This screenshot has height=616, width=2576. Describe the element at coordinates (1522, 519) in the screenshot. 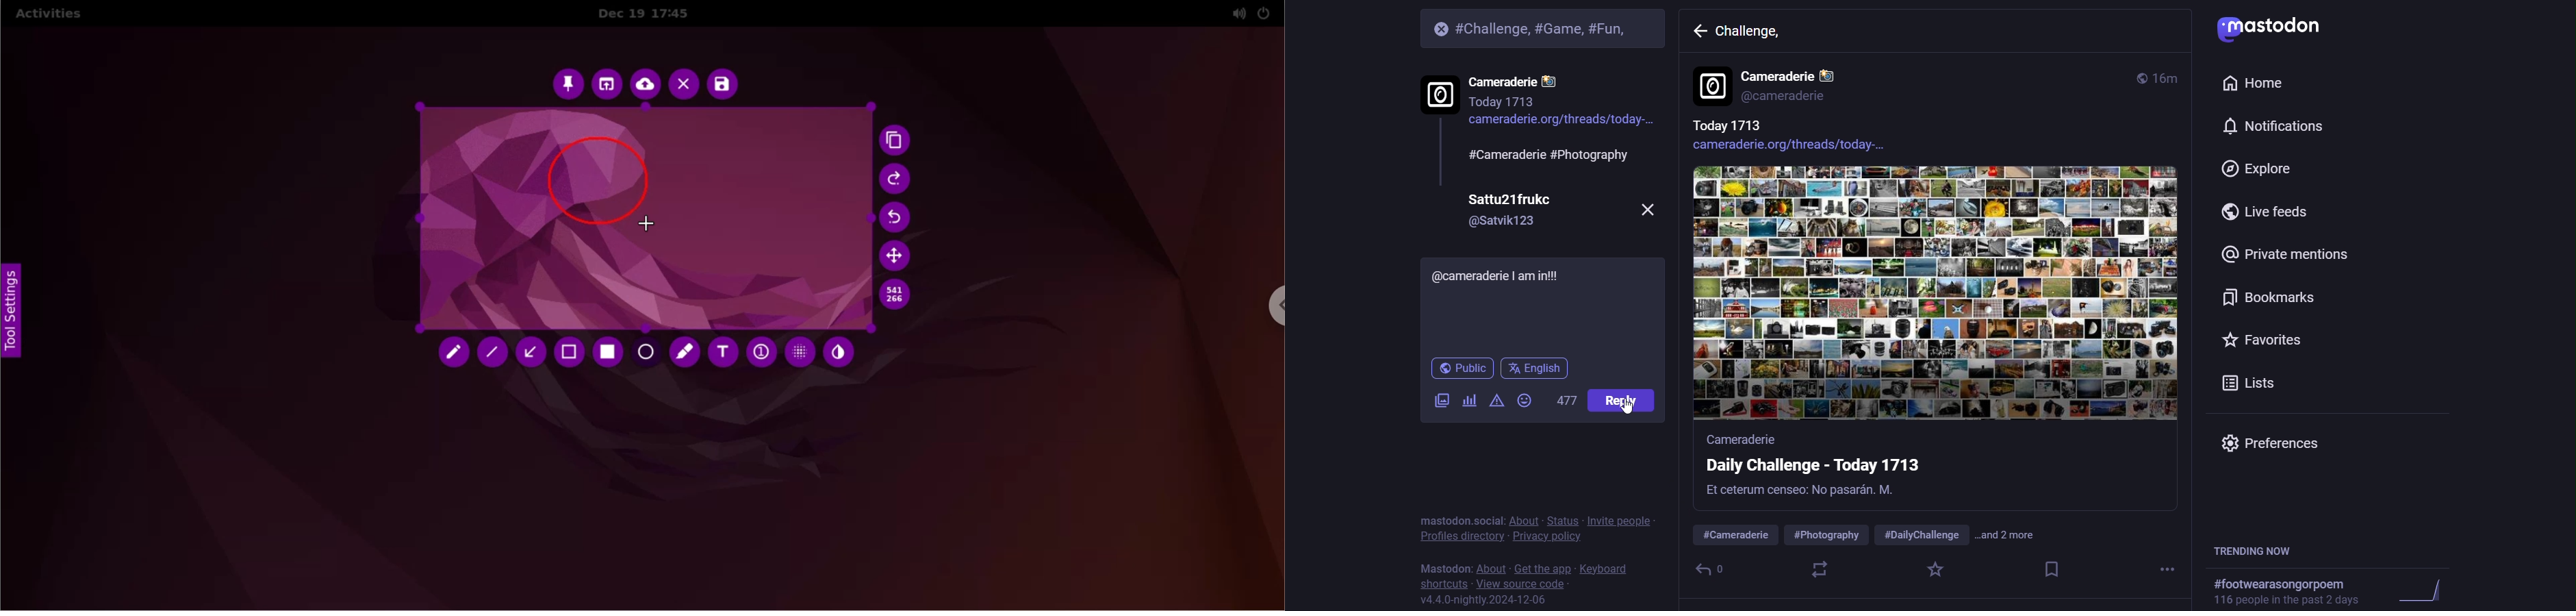

I see `about` at that location.